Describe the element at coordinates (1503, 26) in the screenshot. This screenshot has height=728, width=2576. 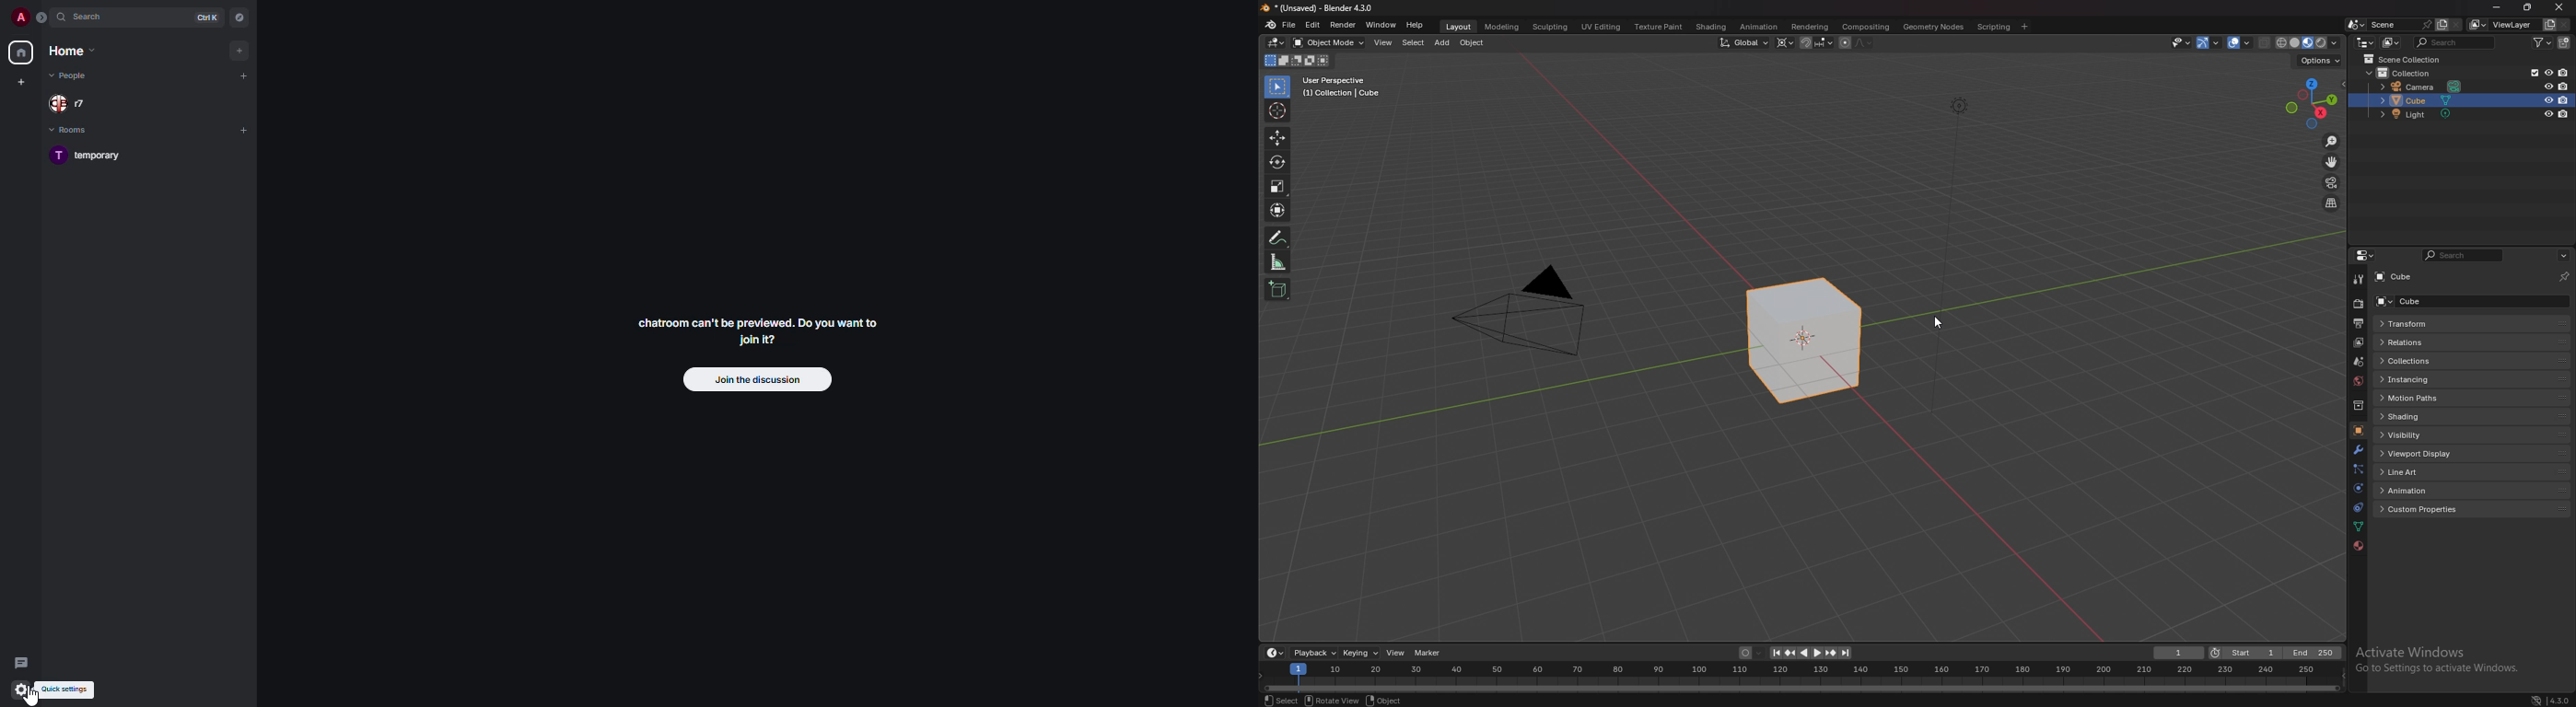
I see `modeling` at that location.